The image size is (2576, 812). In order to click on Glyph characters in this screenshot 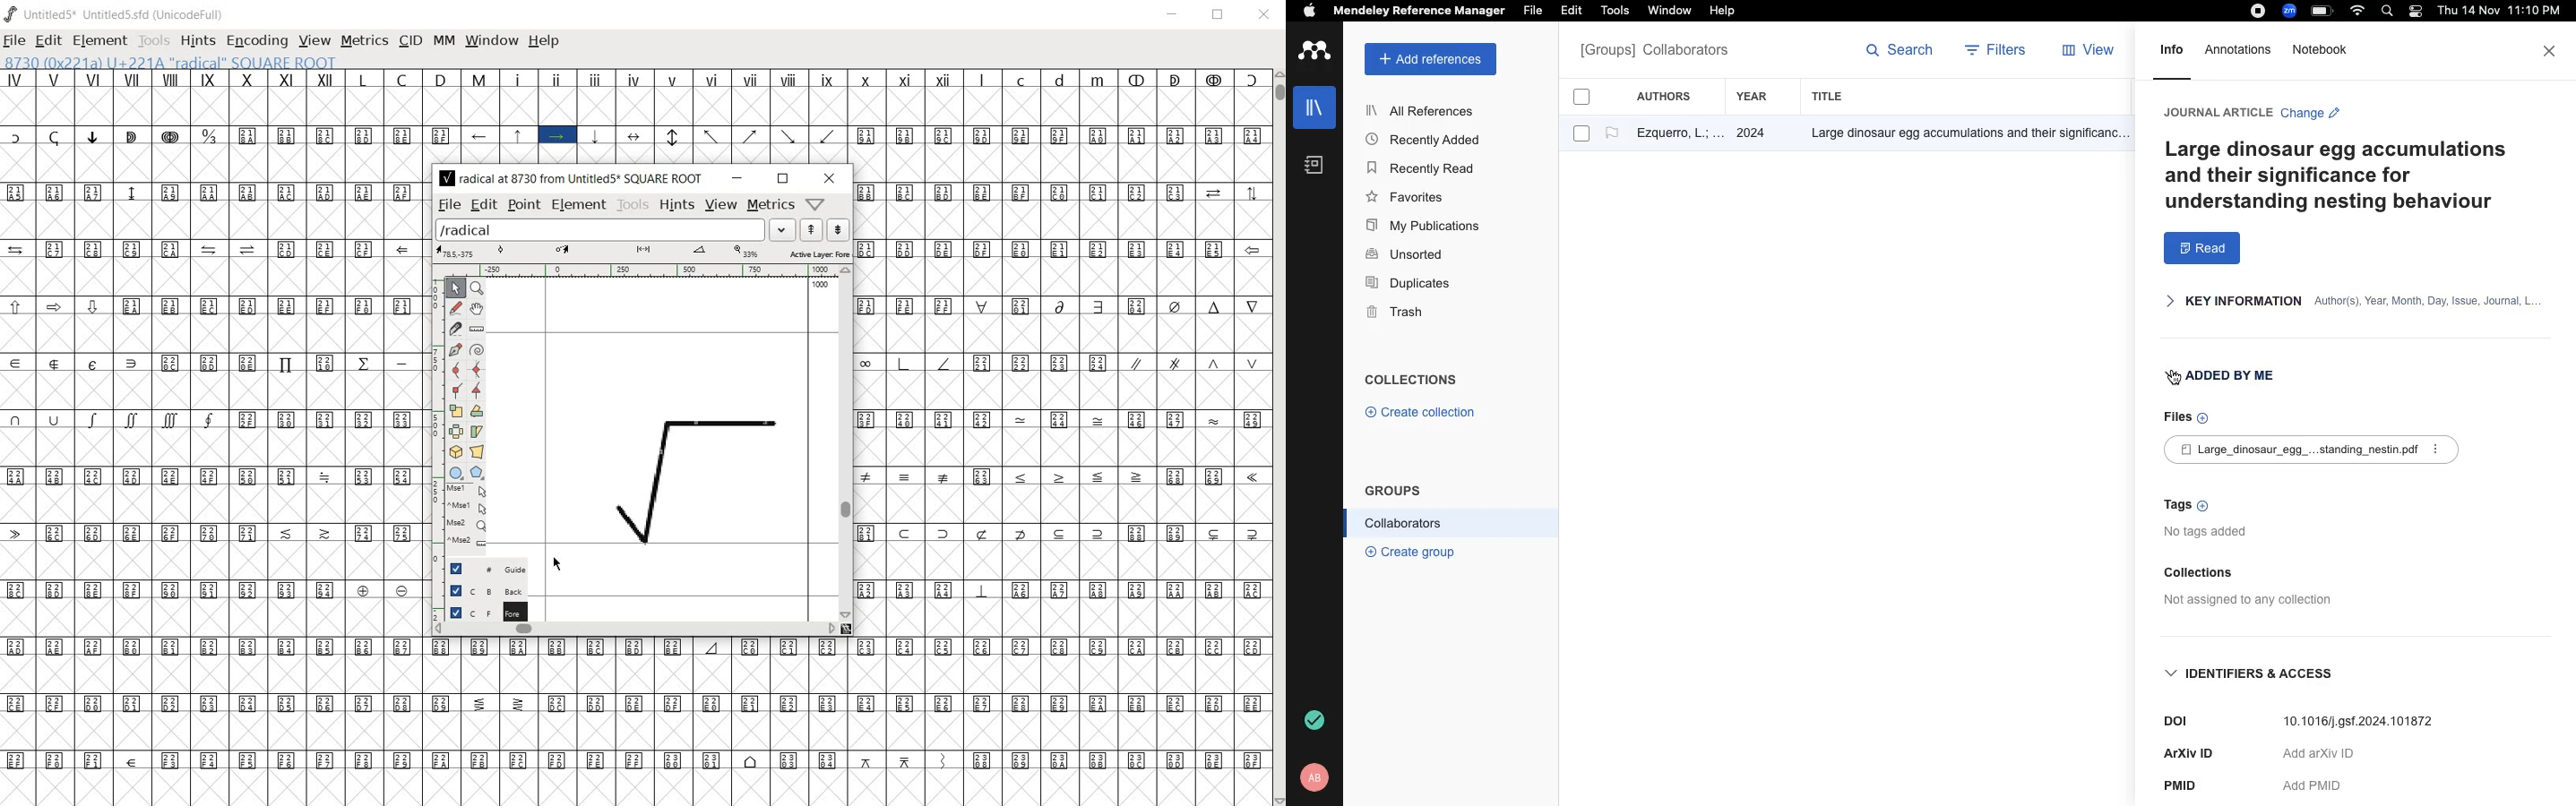, I will do `click(1061, 409)`.